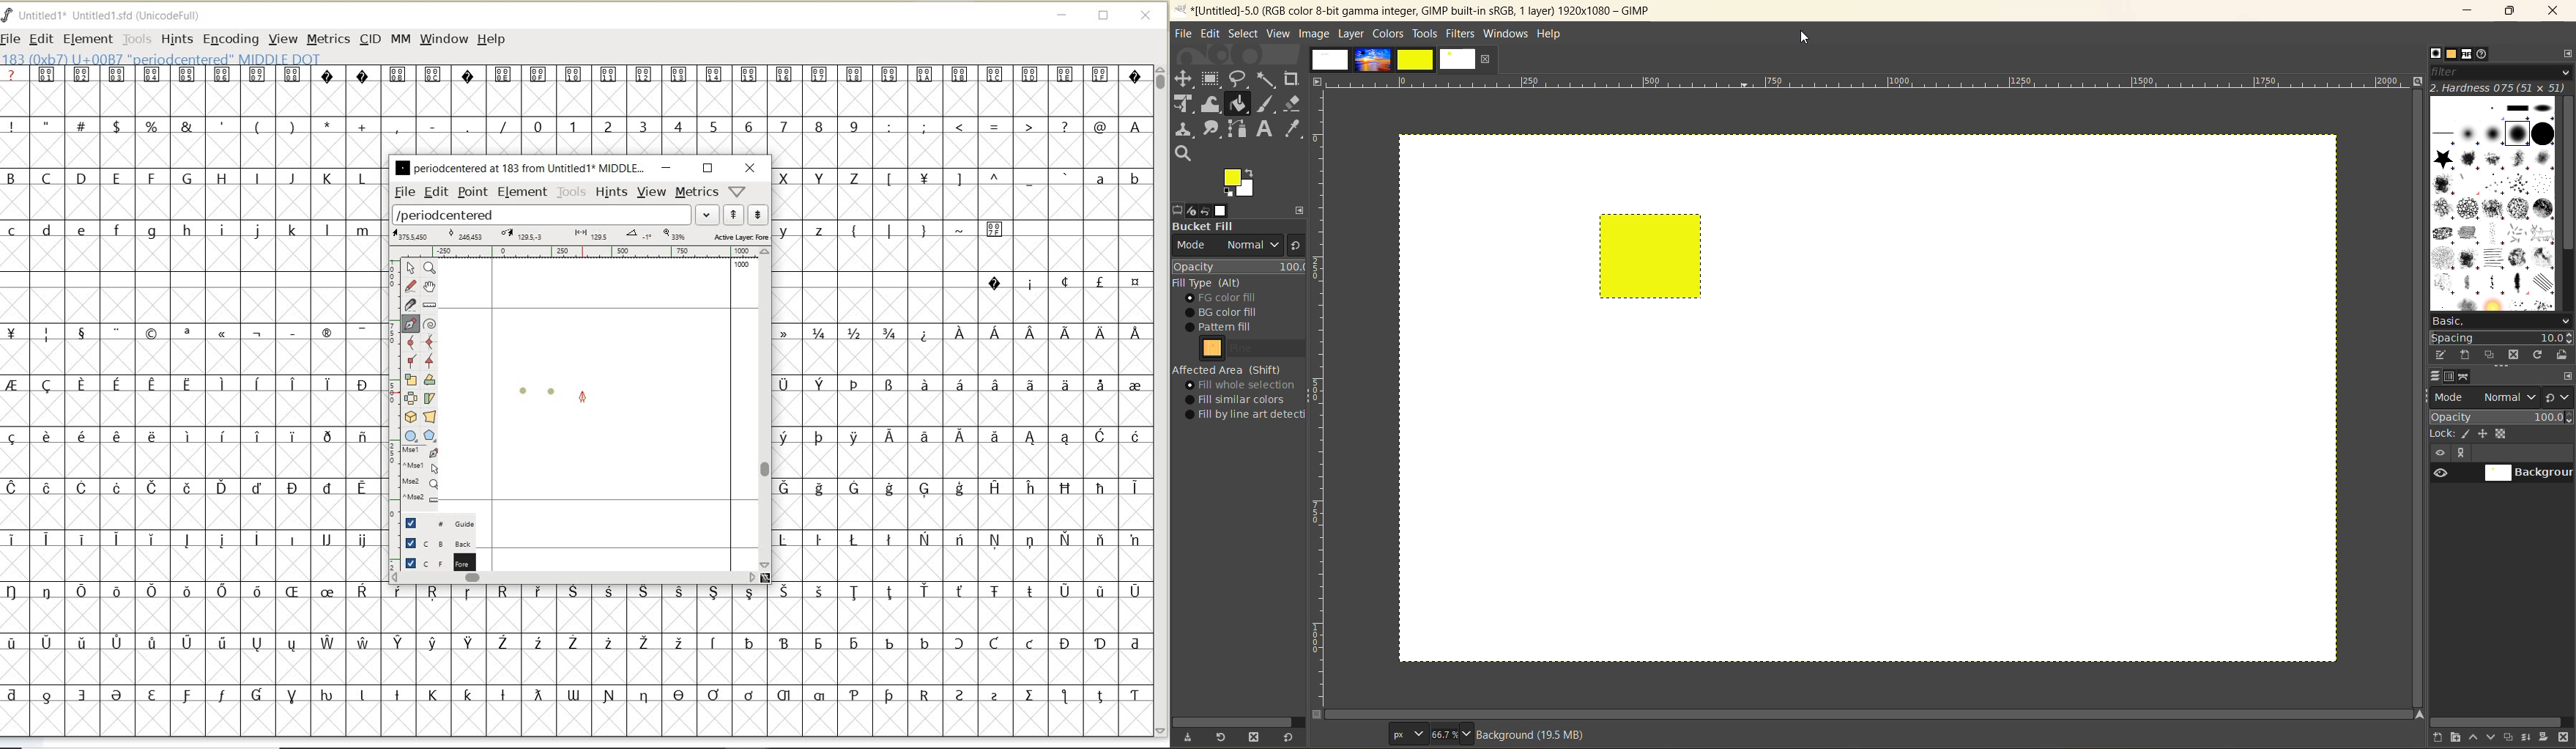 Image resolution: width=2576 pixels, height=756 pixels. Describe the element at coordinates (574, 83) in the screenshot. I see `special characters` at that location.